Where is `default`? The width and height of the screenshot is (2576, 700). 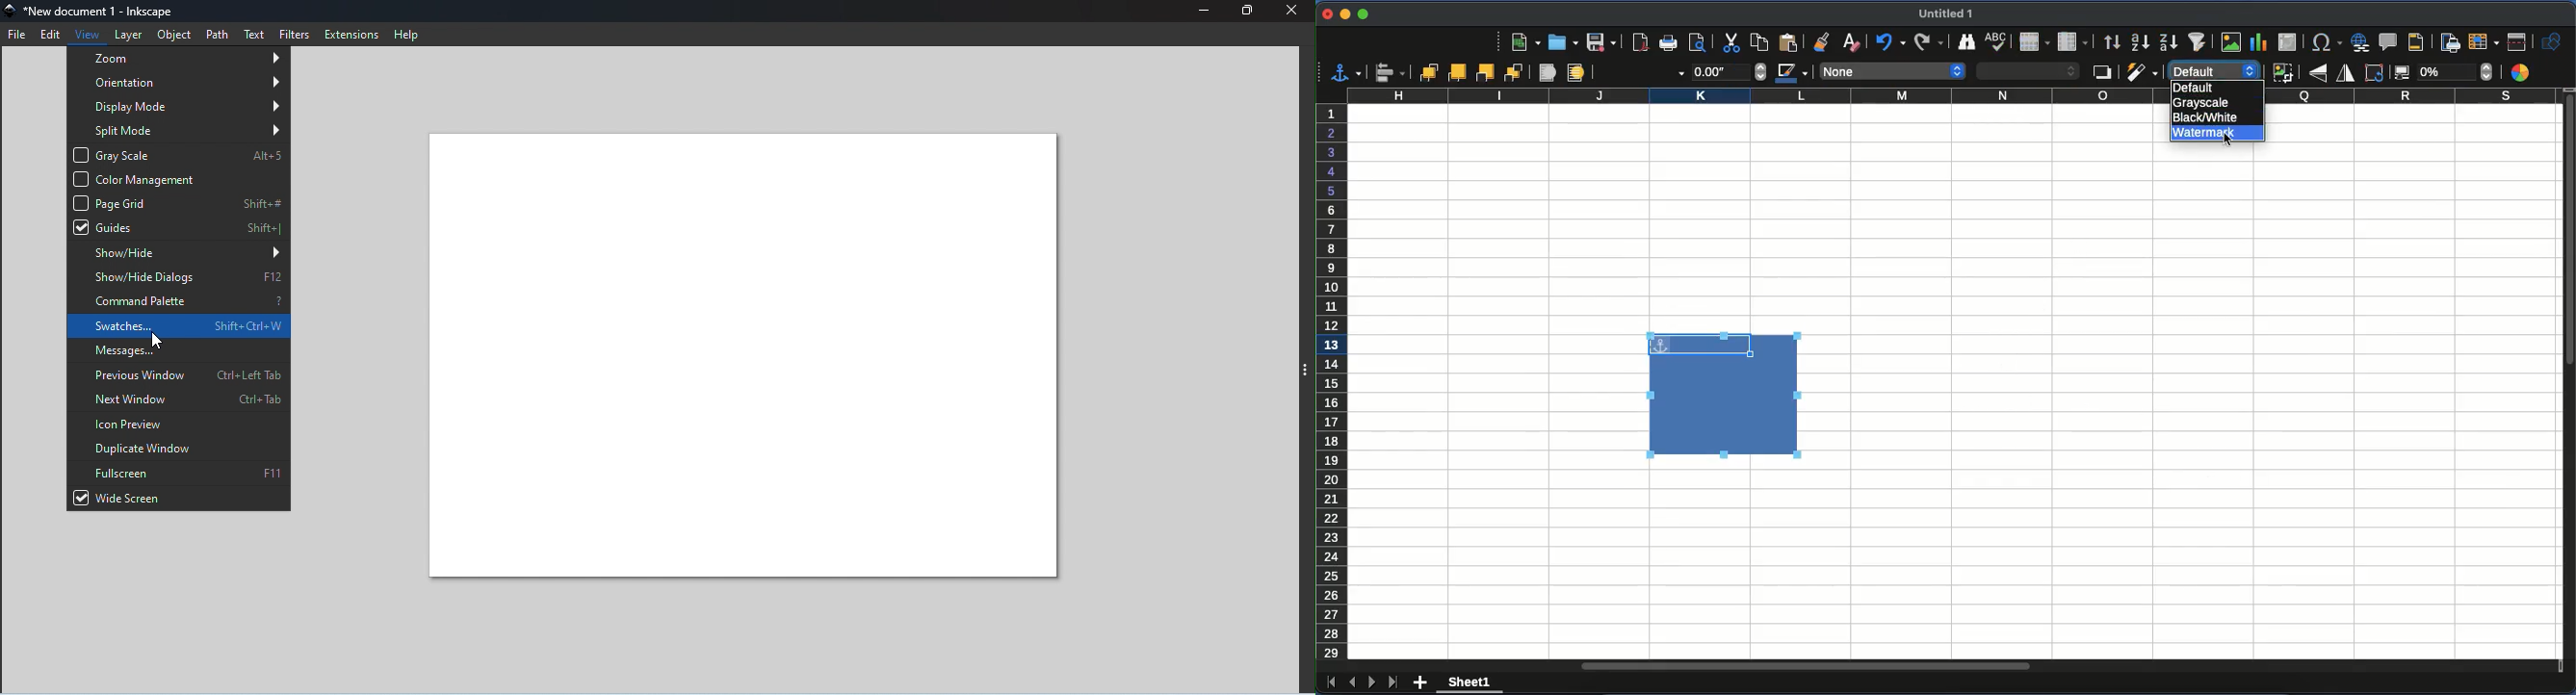 default is located at coordinates (2218, 70).